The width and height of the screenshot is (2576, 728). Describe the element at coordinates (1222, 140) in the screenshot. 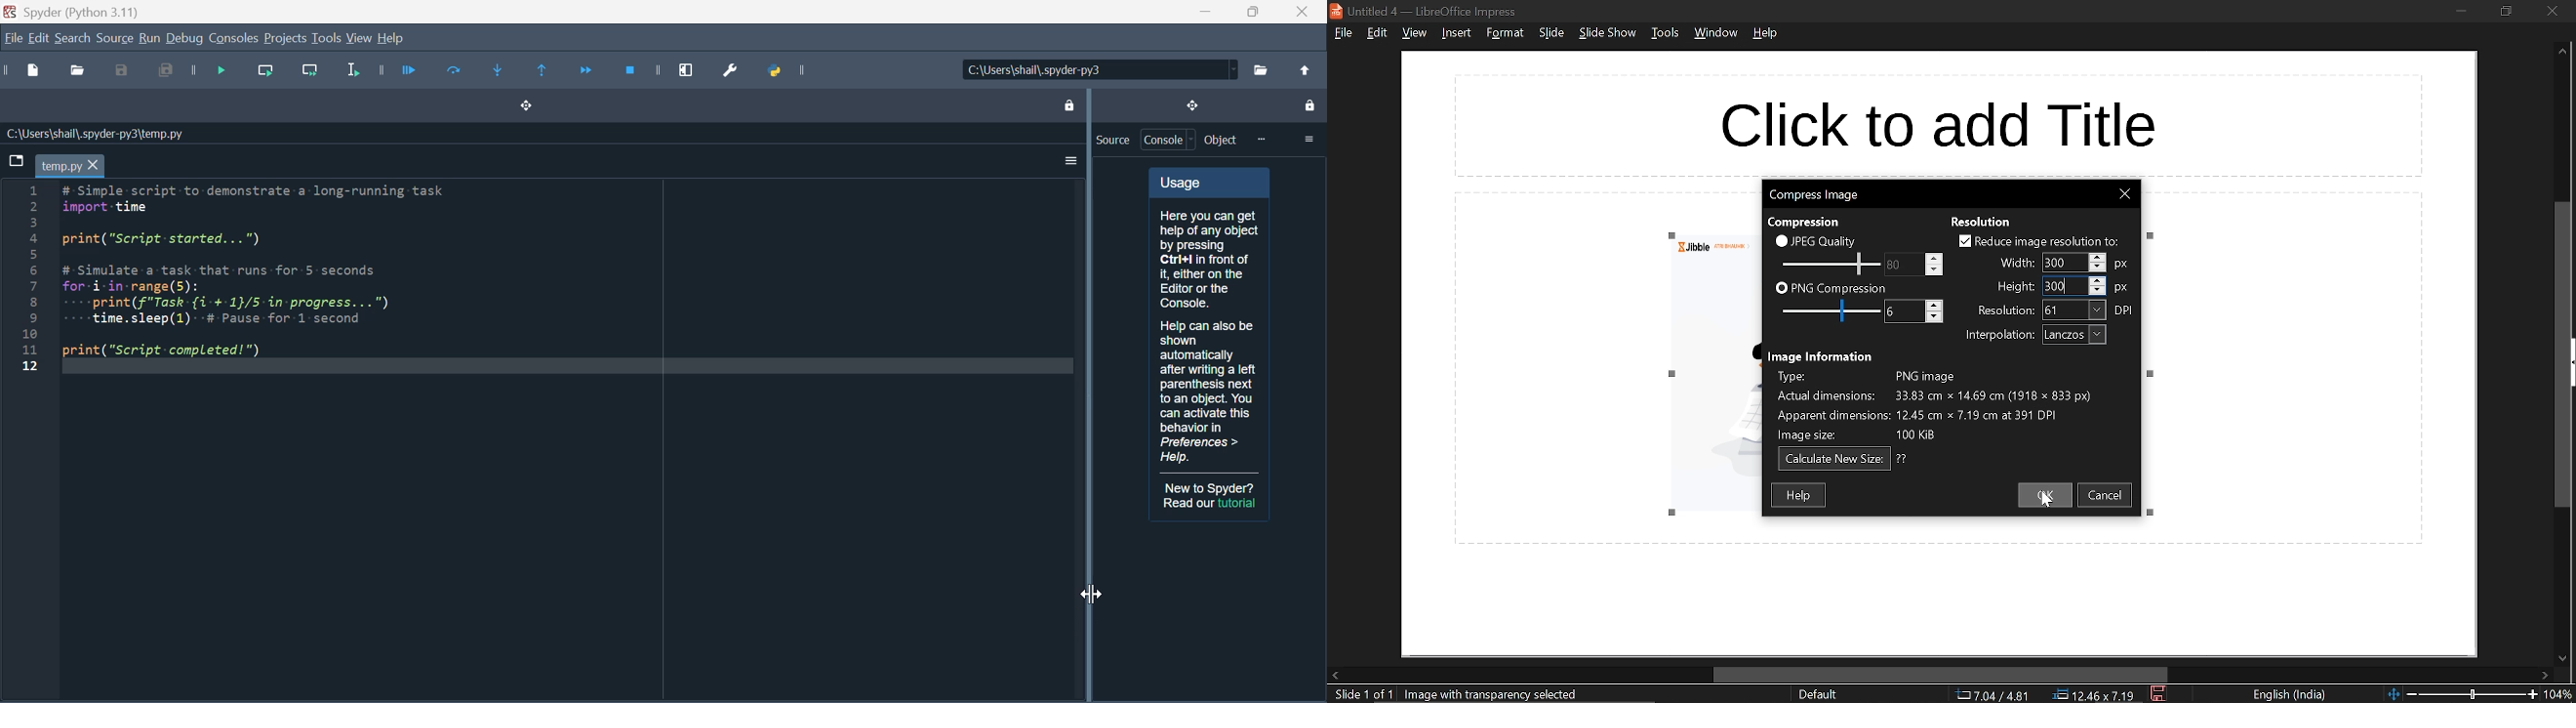

I see `Object` at that location.